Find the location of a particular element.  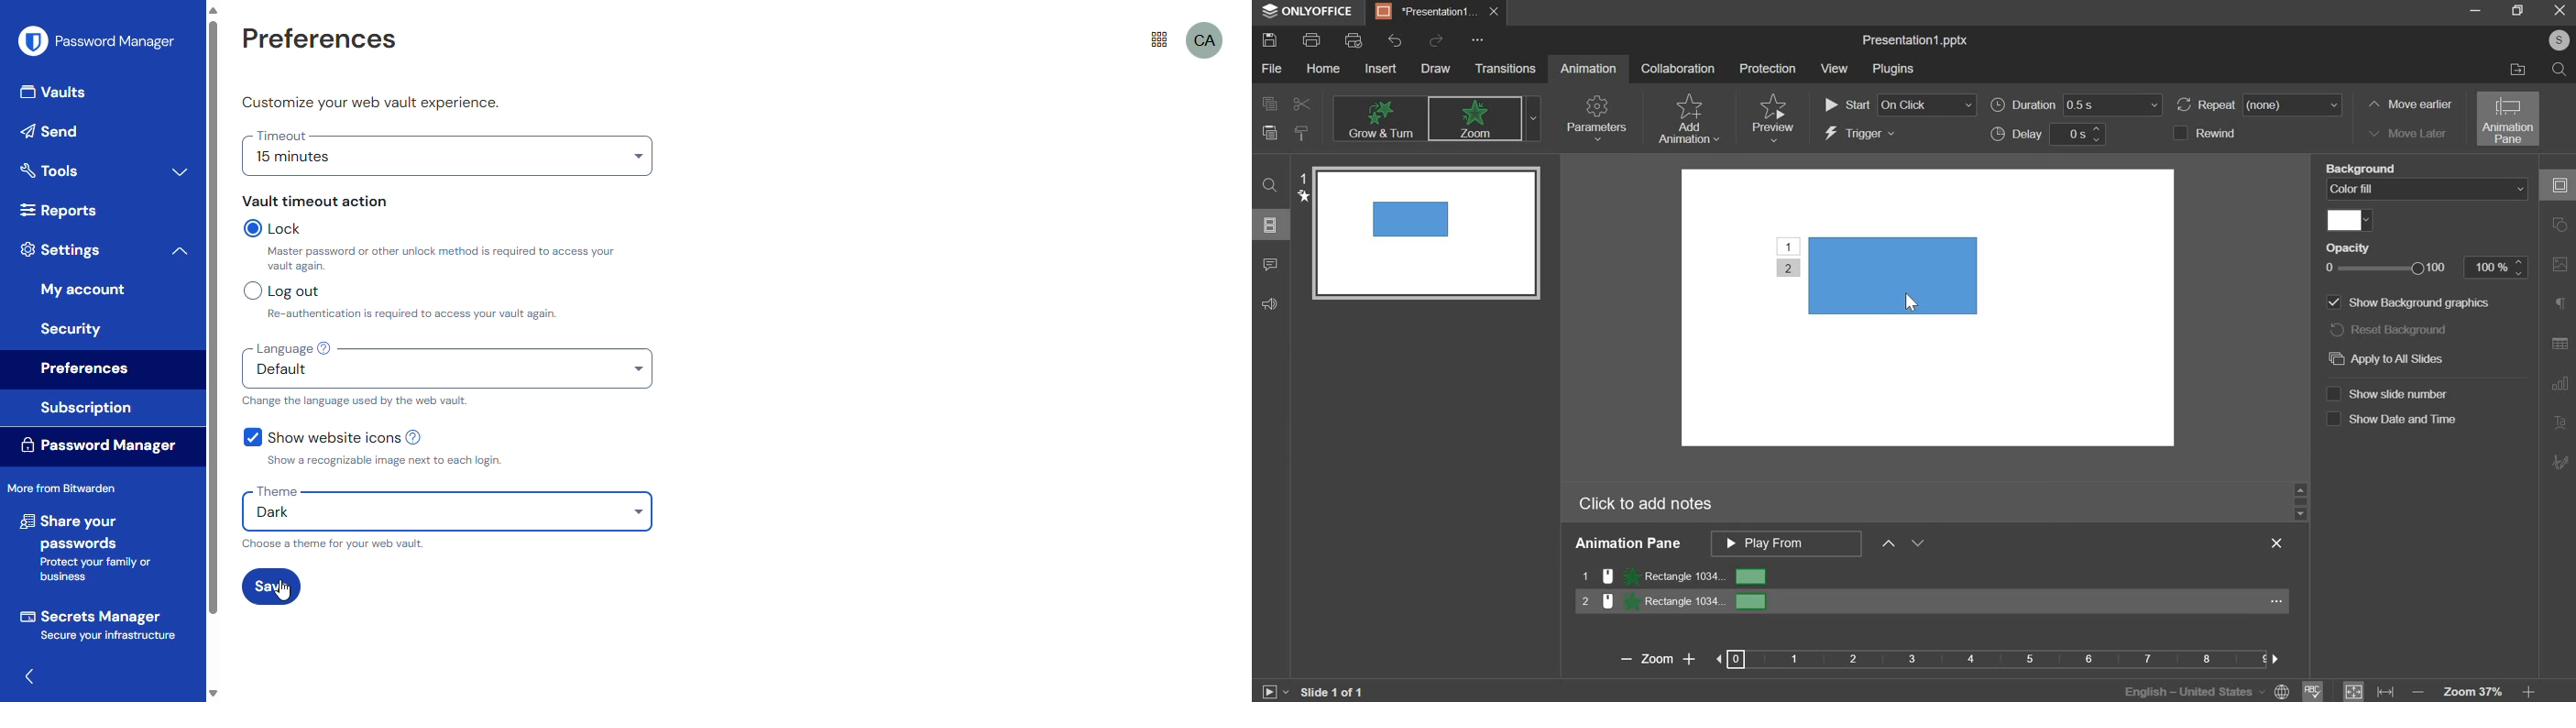

zoom out is located at coordinates (2419, 689).